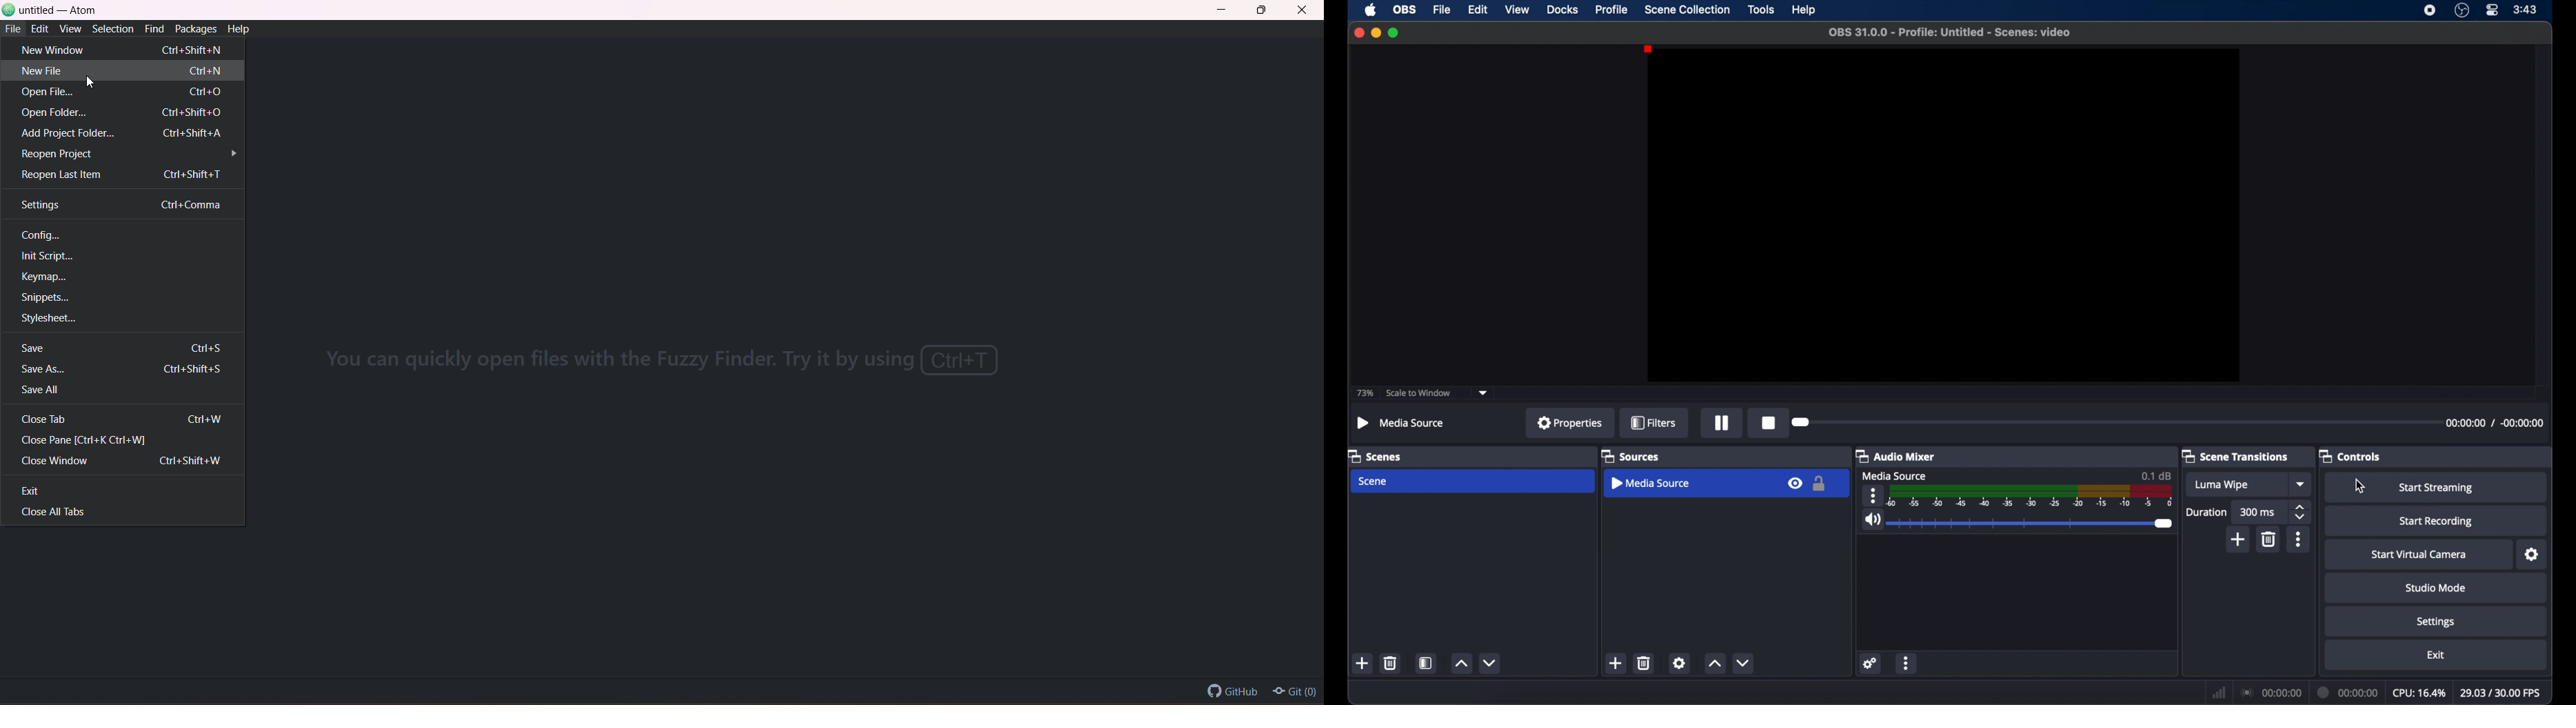  What do you see at coordinates (2260, 511) in the screenshot?
I see `300 ms` at bounding box center [2260, 511].